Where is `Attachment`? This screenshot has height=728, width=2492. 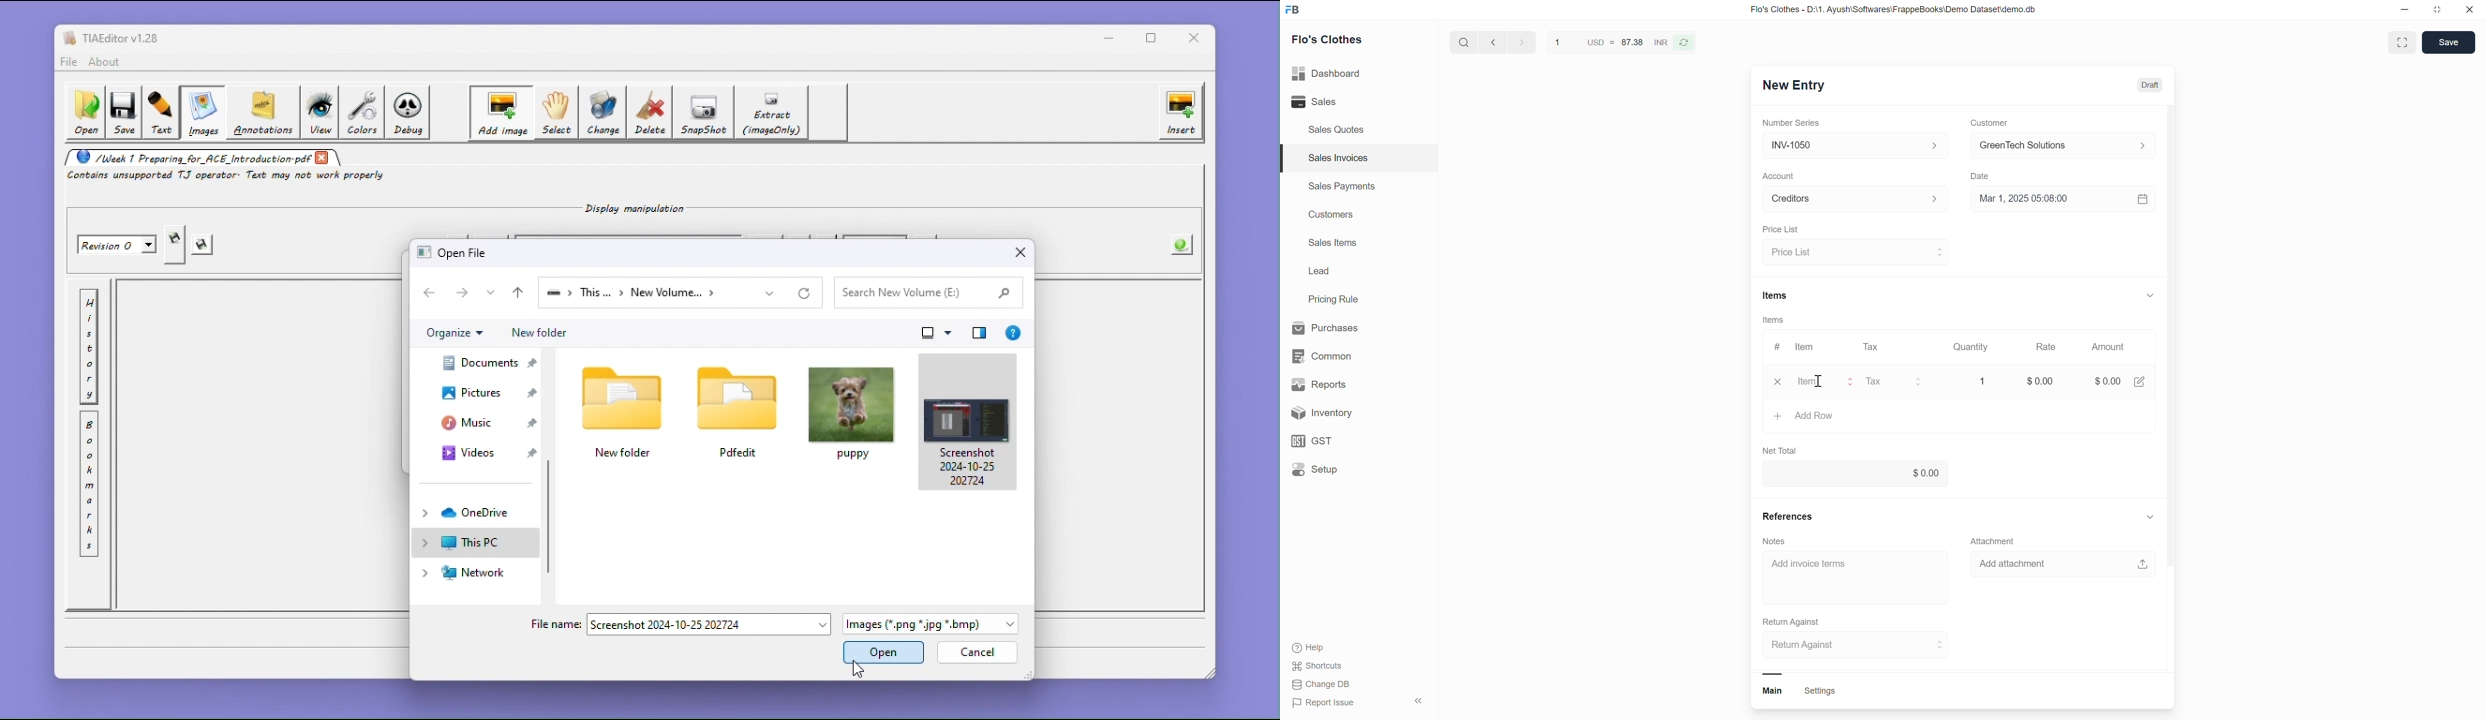
Attachment is located at coordinates (1996, 539).